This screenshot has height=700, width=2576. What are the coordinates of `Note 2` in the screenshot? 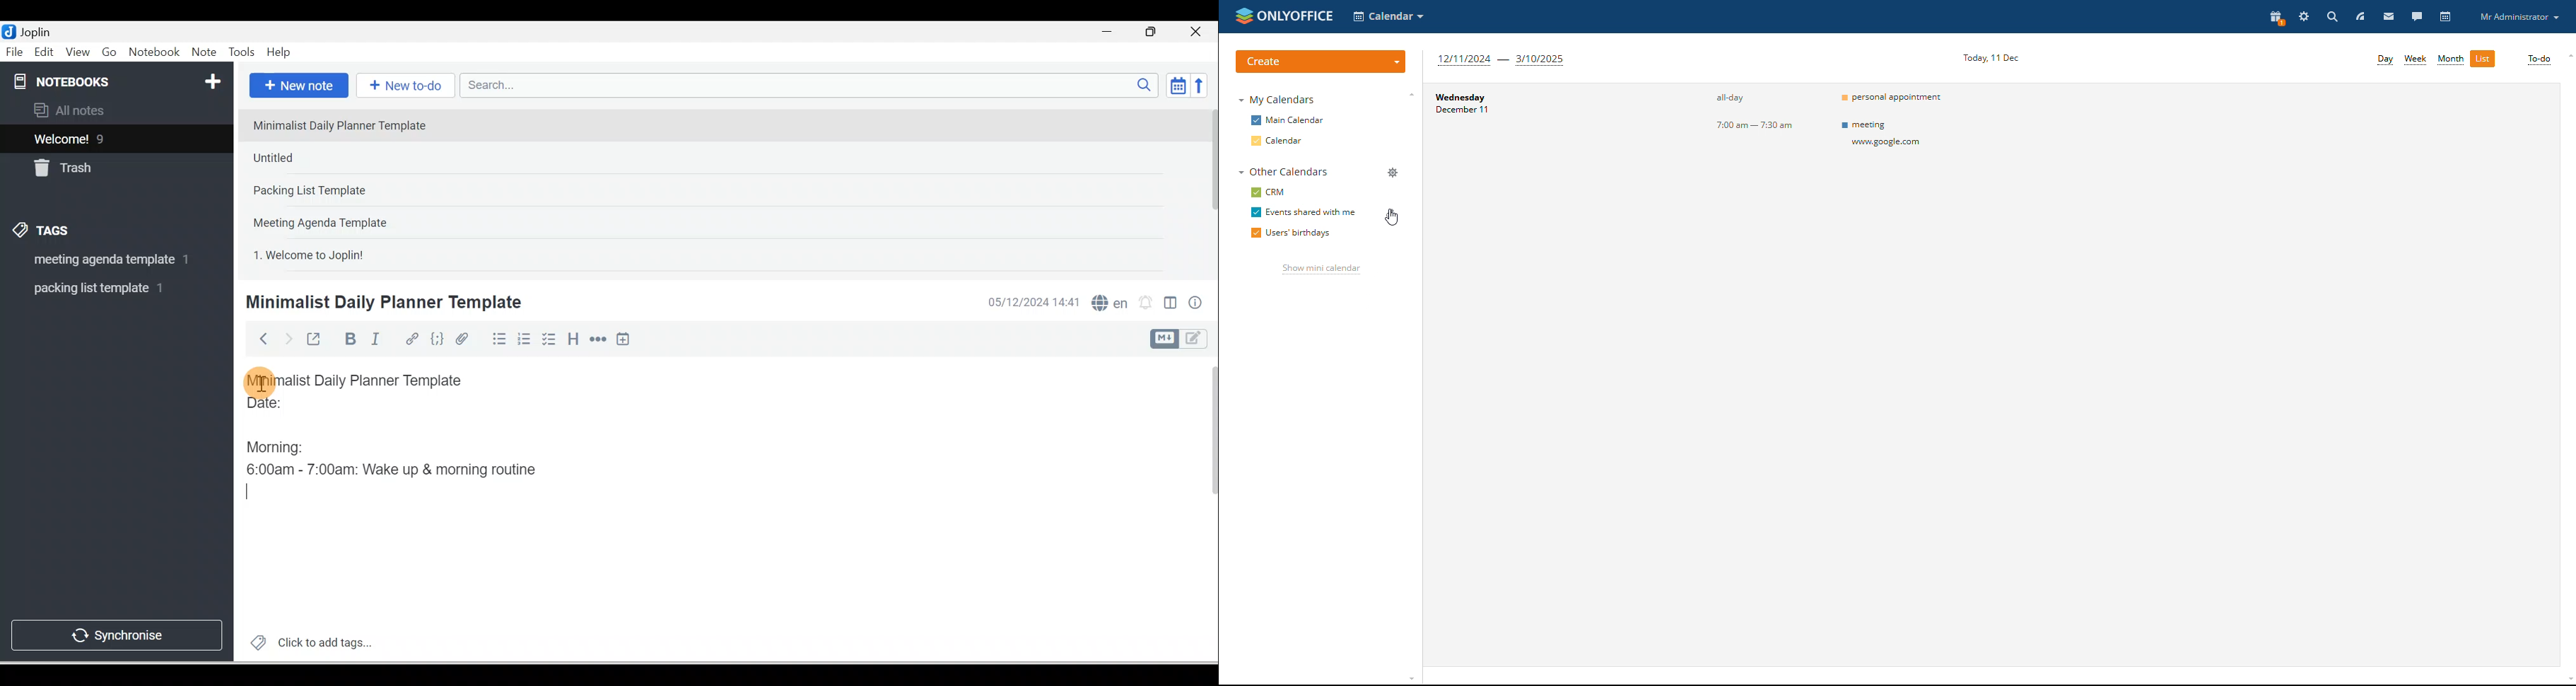 It's located at (336, 158).